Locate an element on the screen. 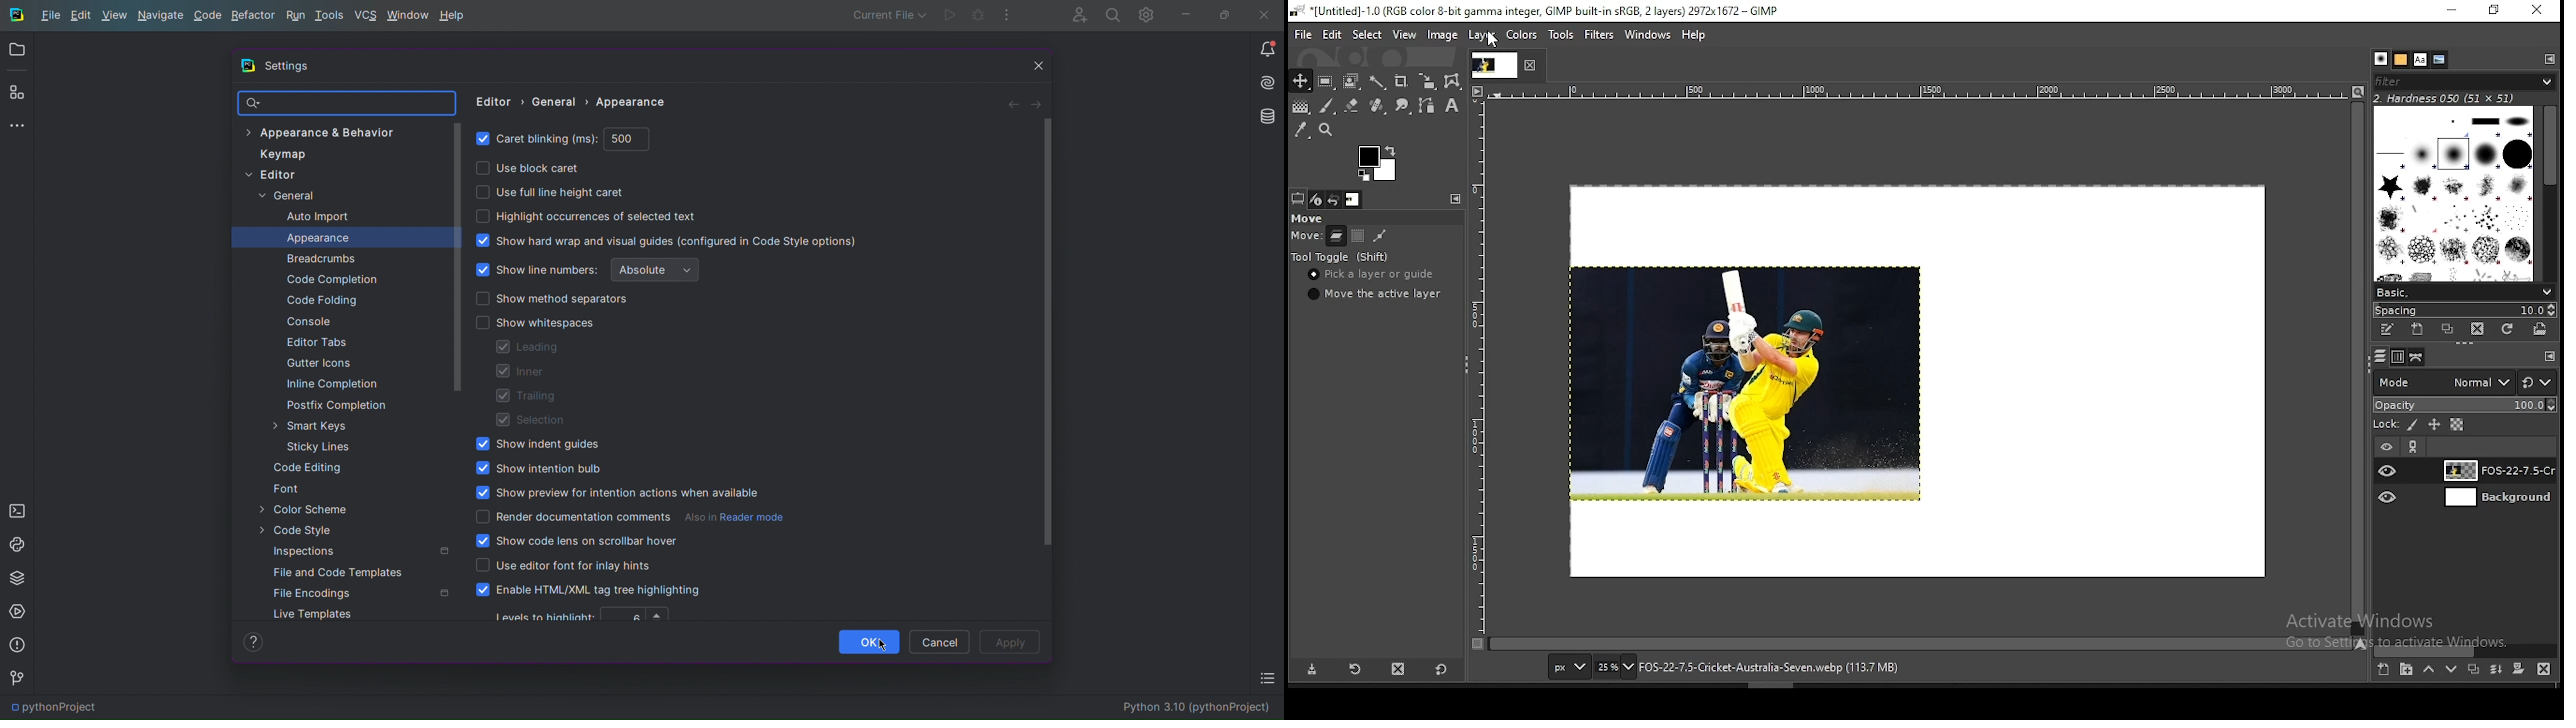  Settings is located at coordinates (1147, 15).